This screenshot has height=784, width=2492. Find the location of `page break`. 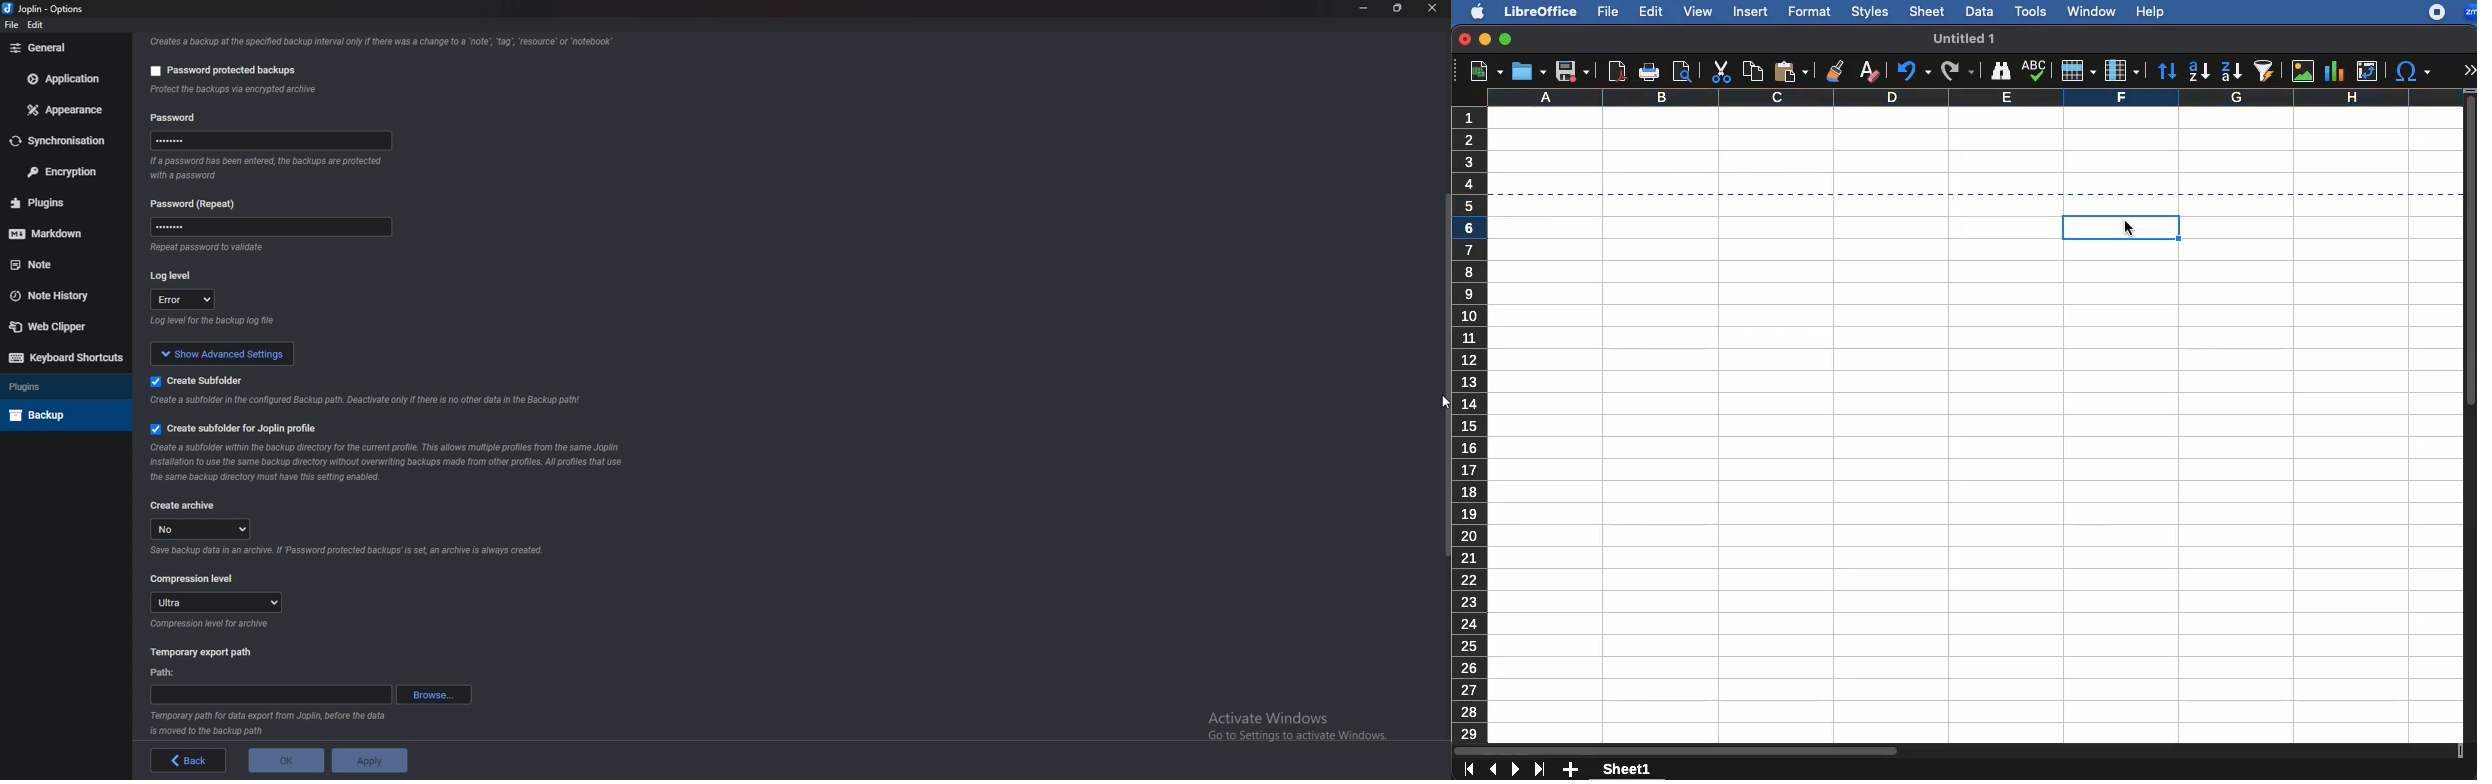

page break is located at coordinates (1975, 198).